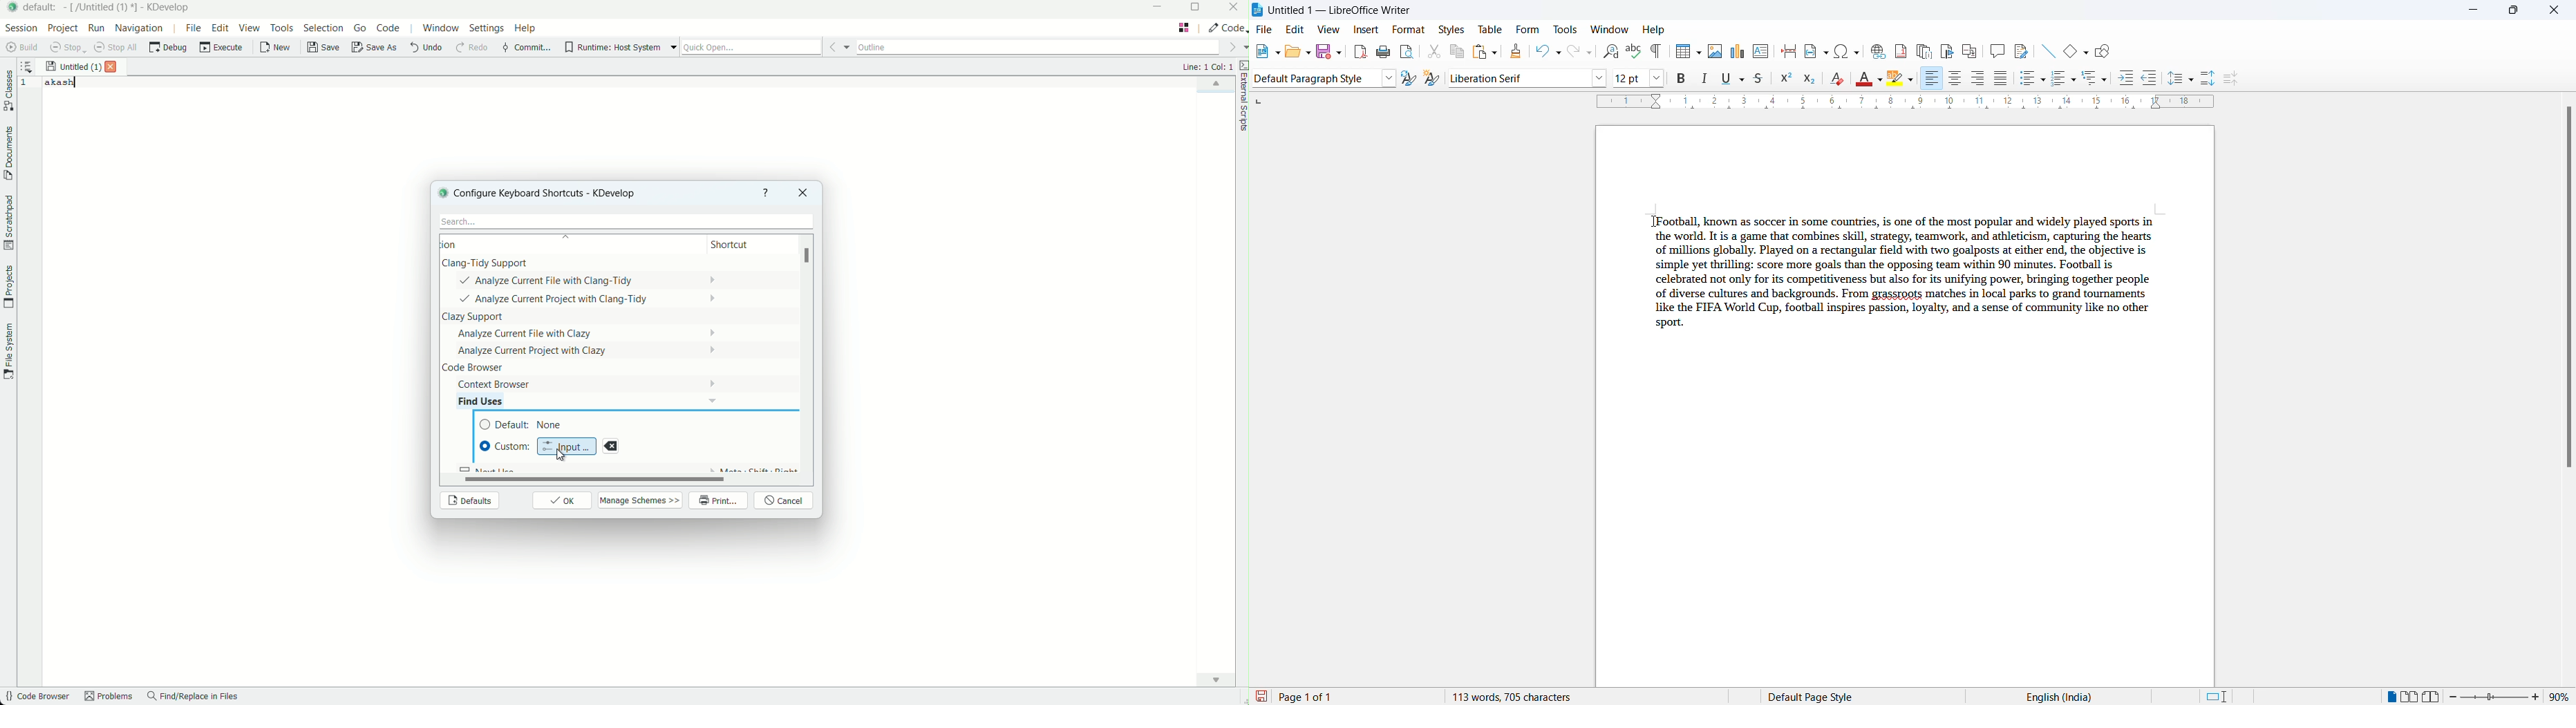 The image size is (2576, 728). Describe the element at coordinates (1978, 79) in the screenshot. I see `text align center` at that location.